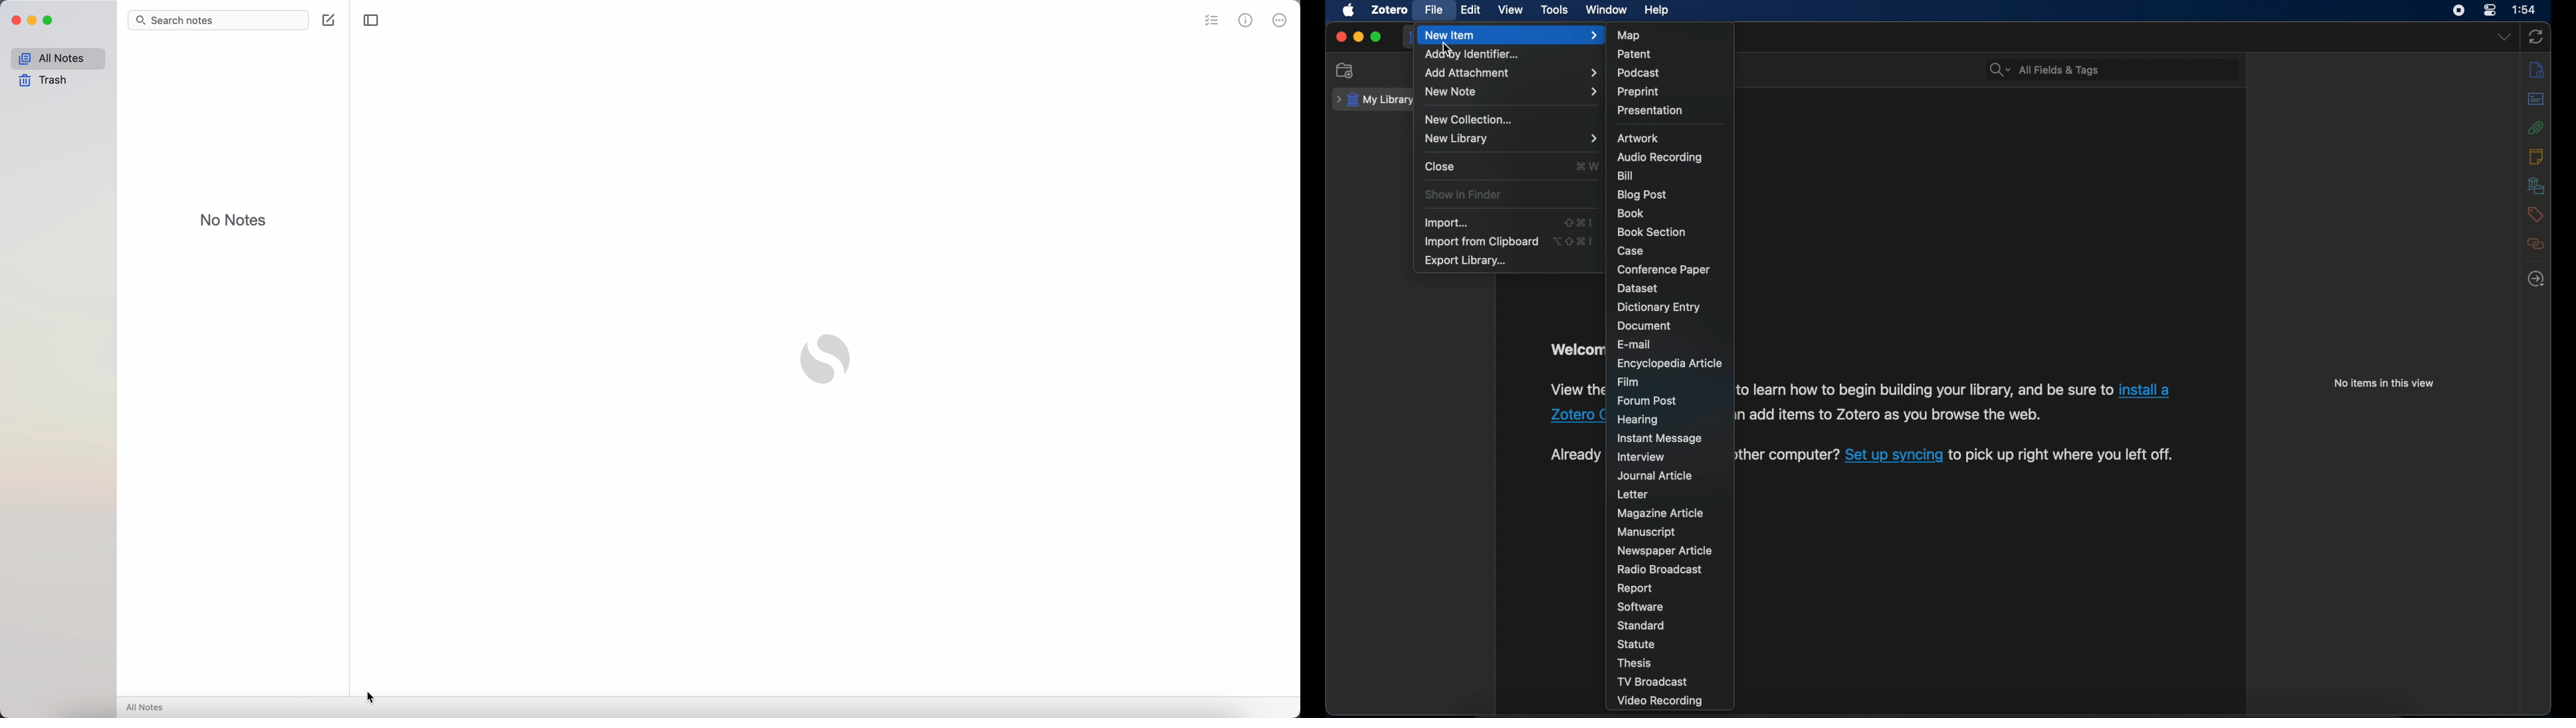 The height and width of the screenshot is (728, 2576). What do you see at coordinates (1642, 195) in the screenshot?
I see `blog post` at bounding box center [1642, 195].